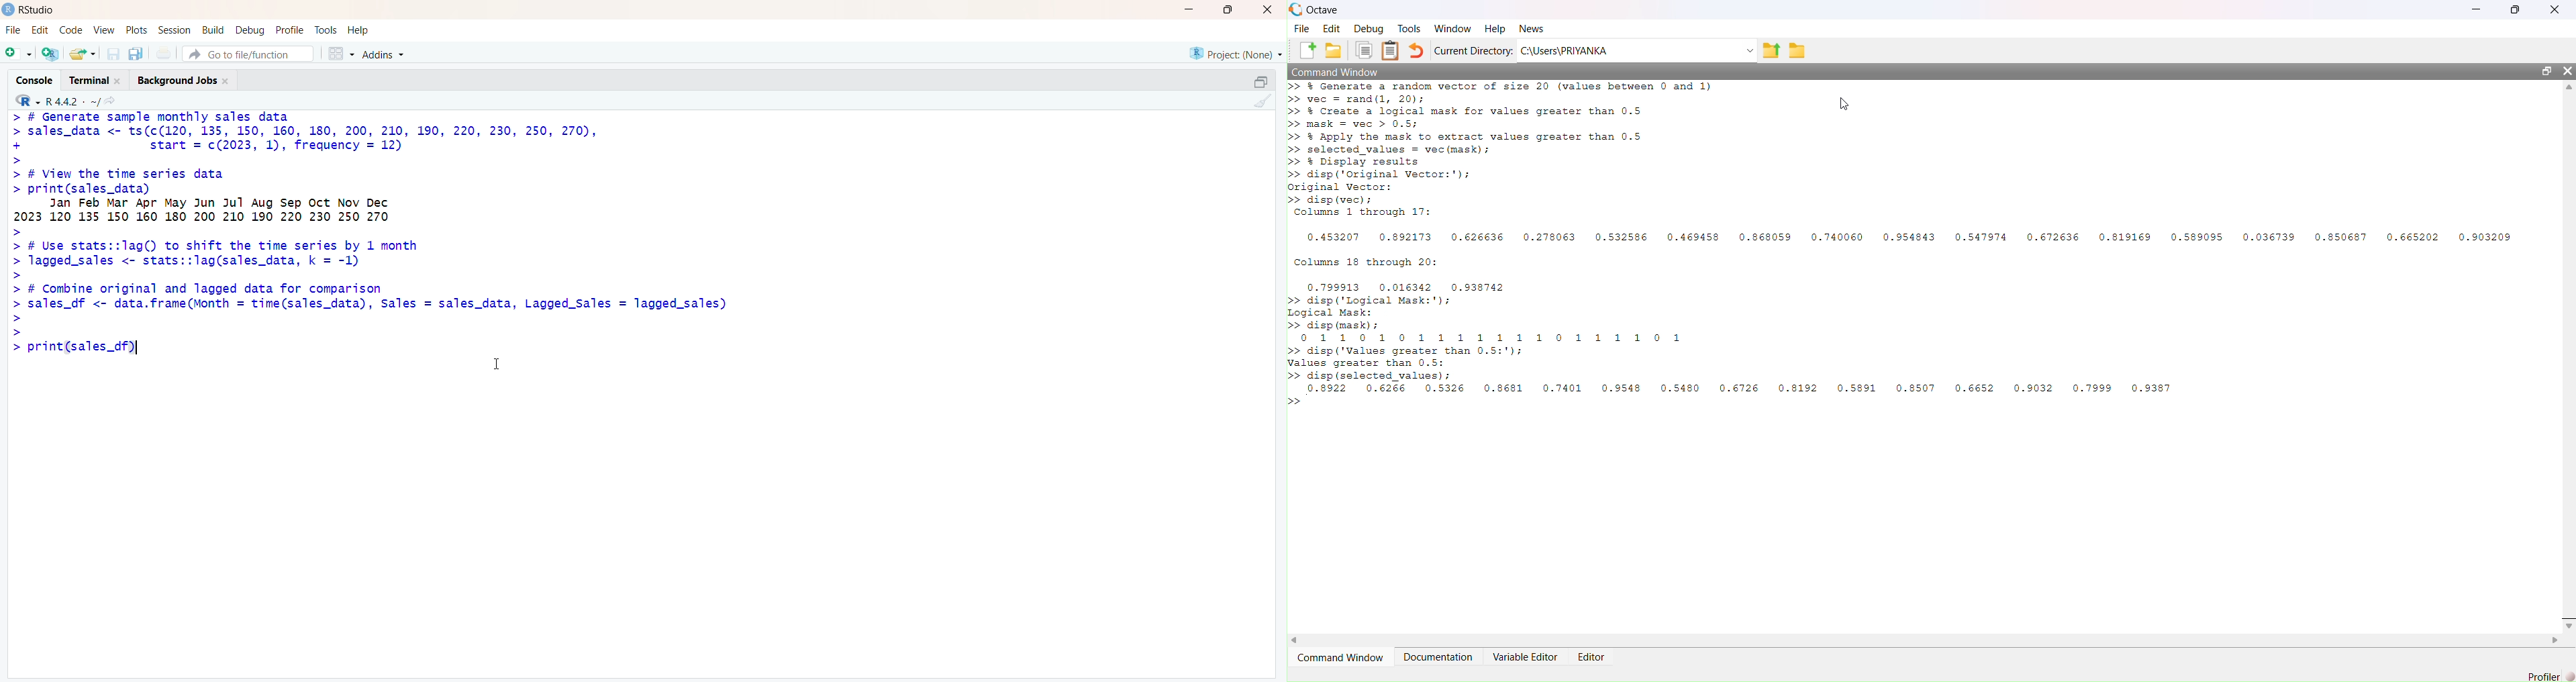 The width and height of the screenshot is (2576, 700). What do you see at coordinates (341, 53) in the screenshot?
I see `workspace panes` at bounding box center [341, 53].